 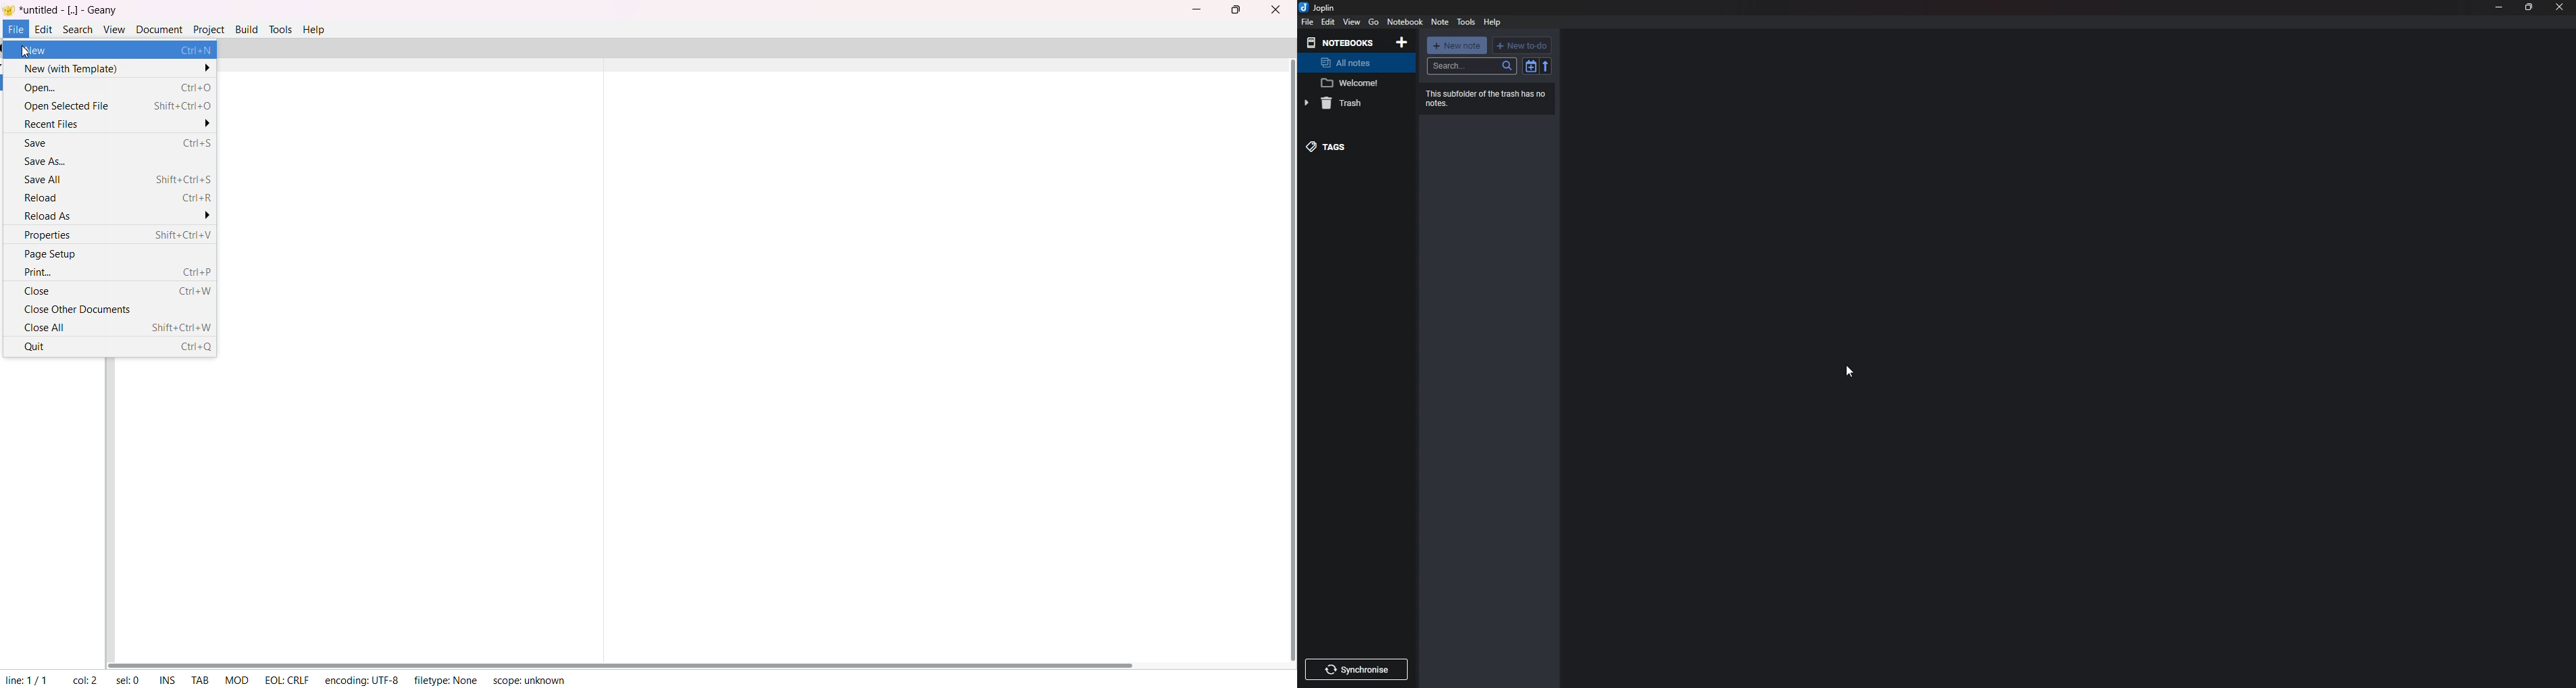 I want to click on Notebooks, so click(x=1342, y=43).